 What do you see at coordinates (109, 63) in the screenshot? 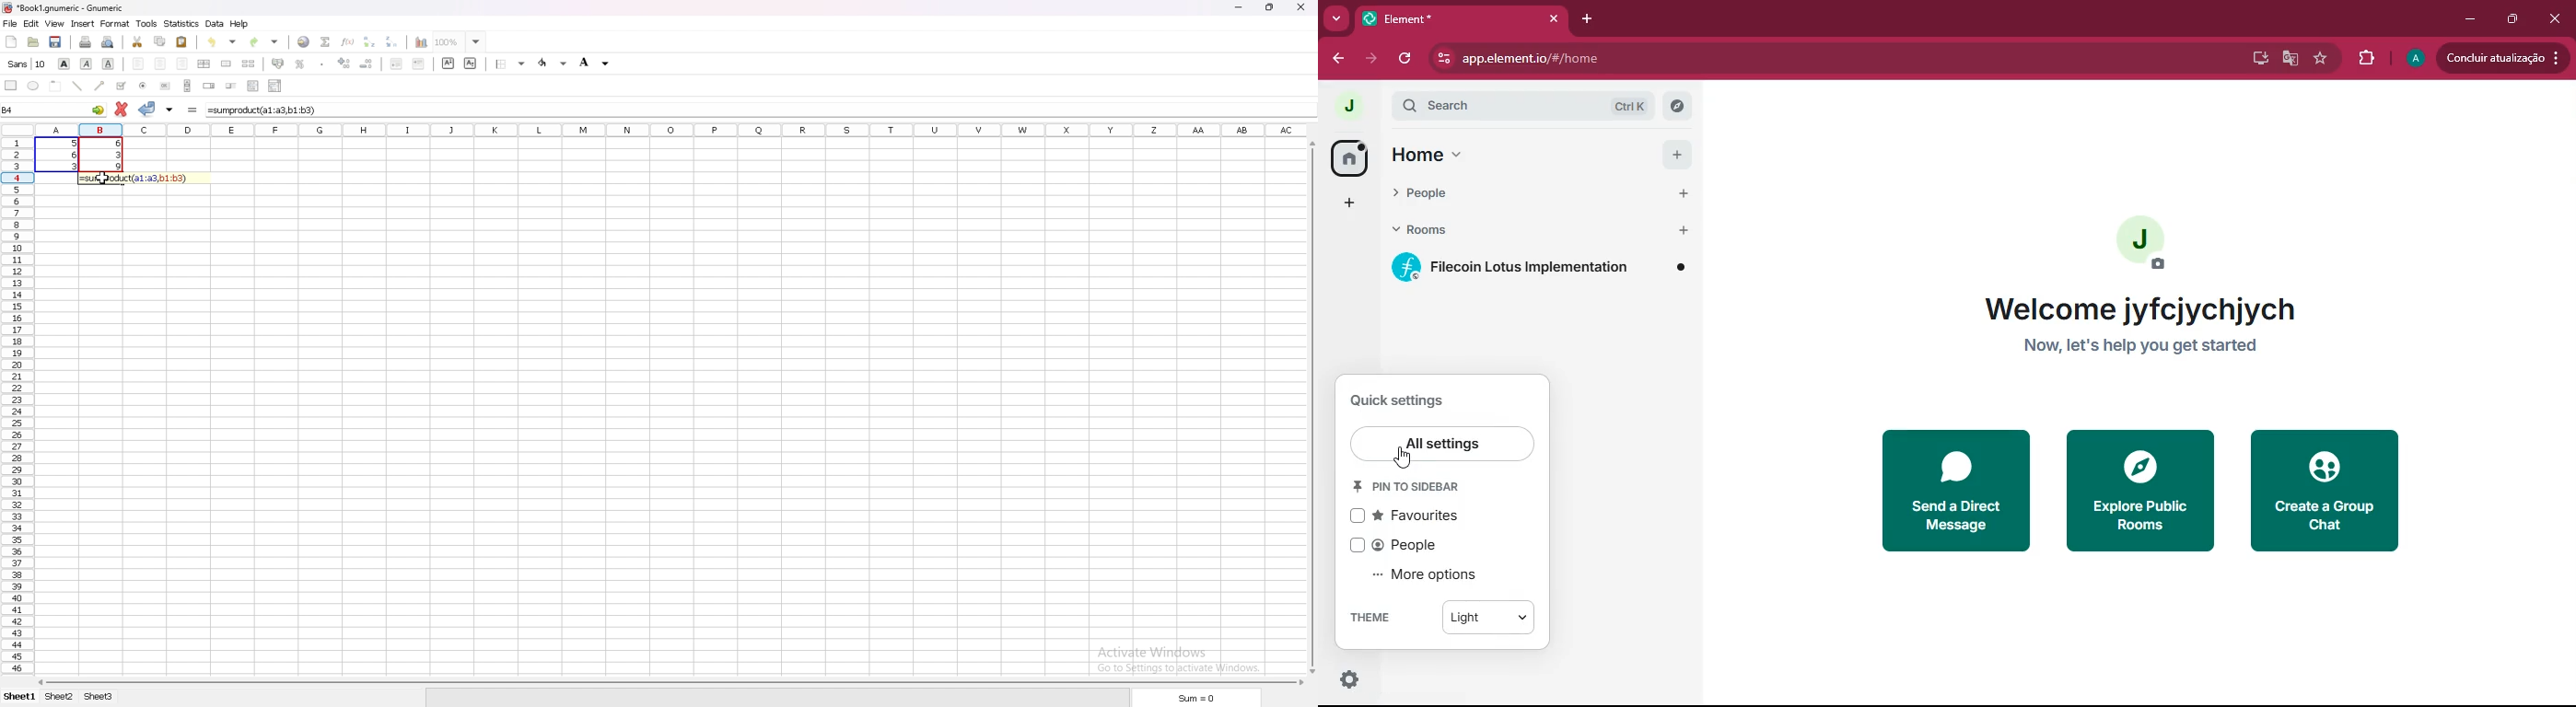
I see `underline` at bounding box center [109, 63].